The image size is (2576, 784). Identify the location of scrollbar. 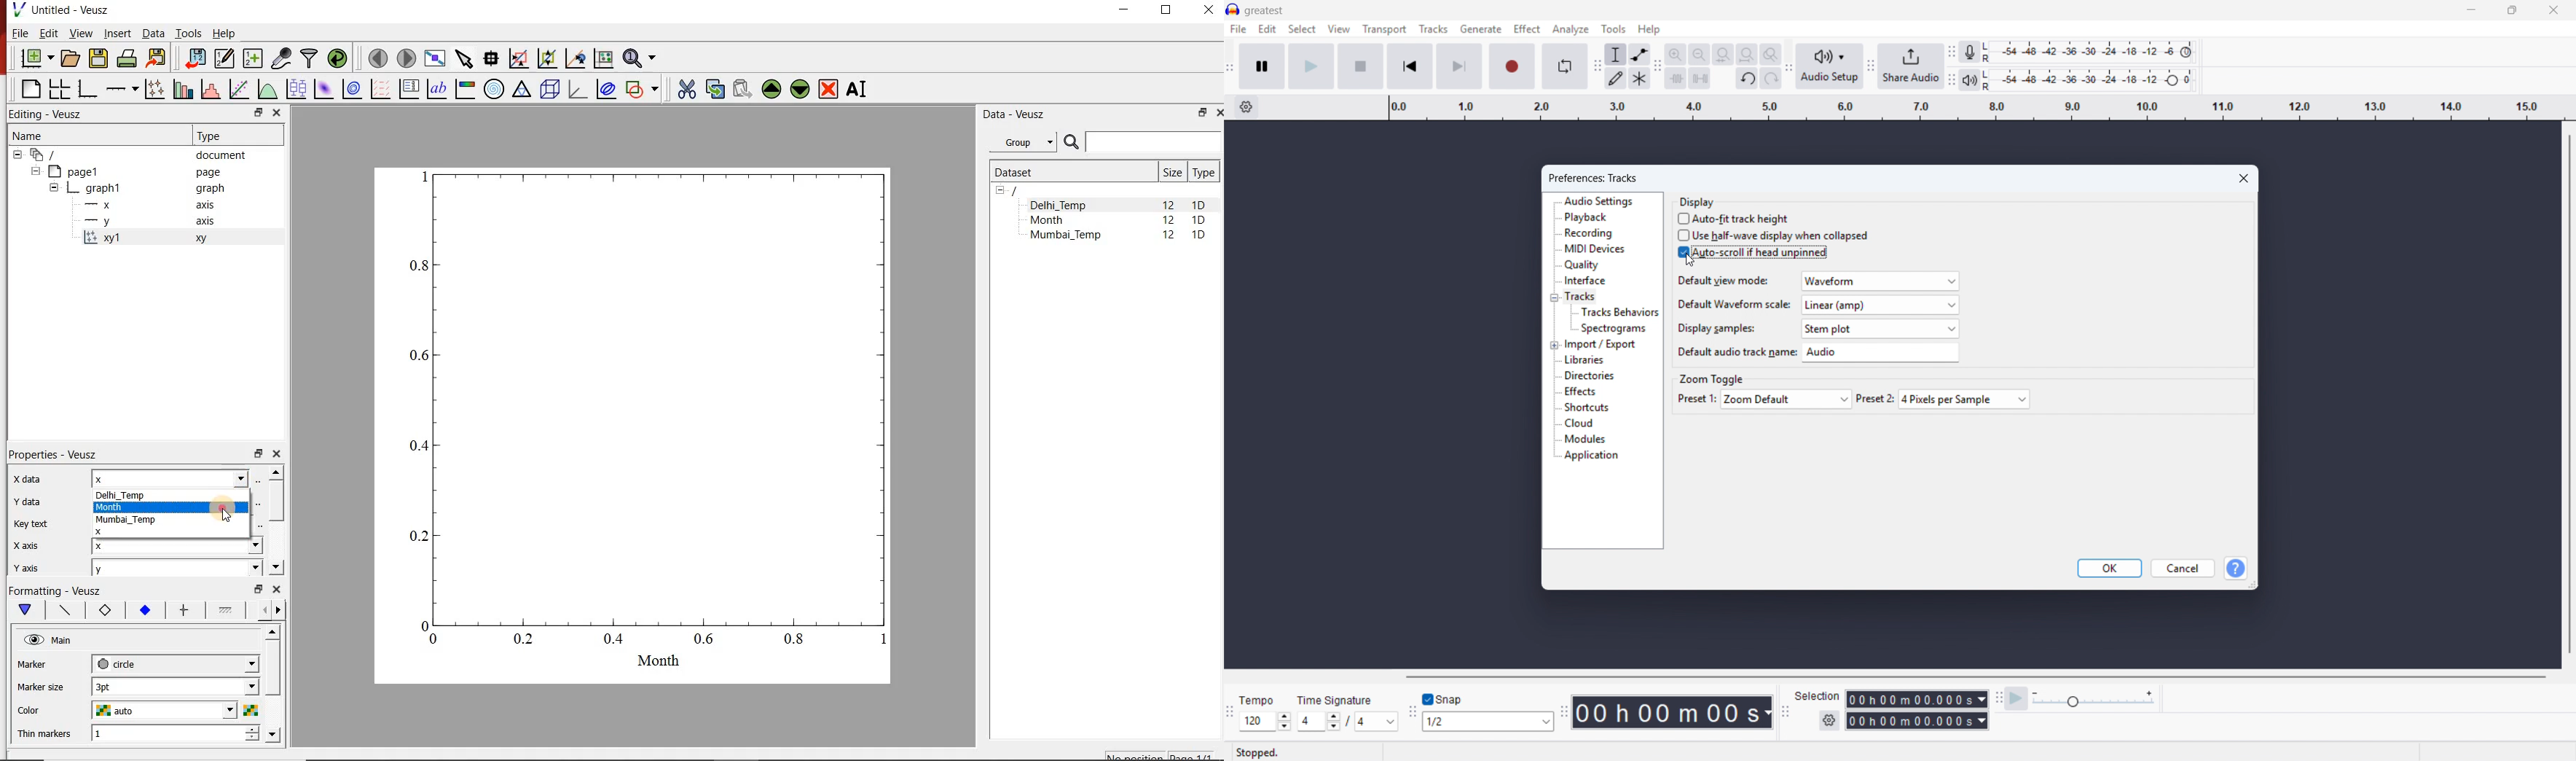
(275, 520).